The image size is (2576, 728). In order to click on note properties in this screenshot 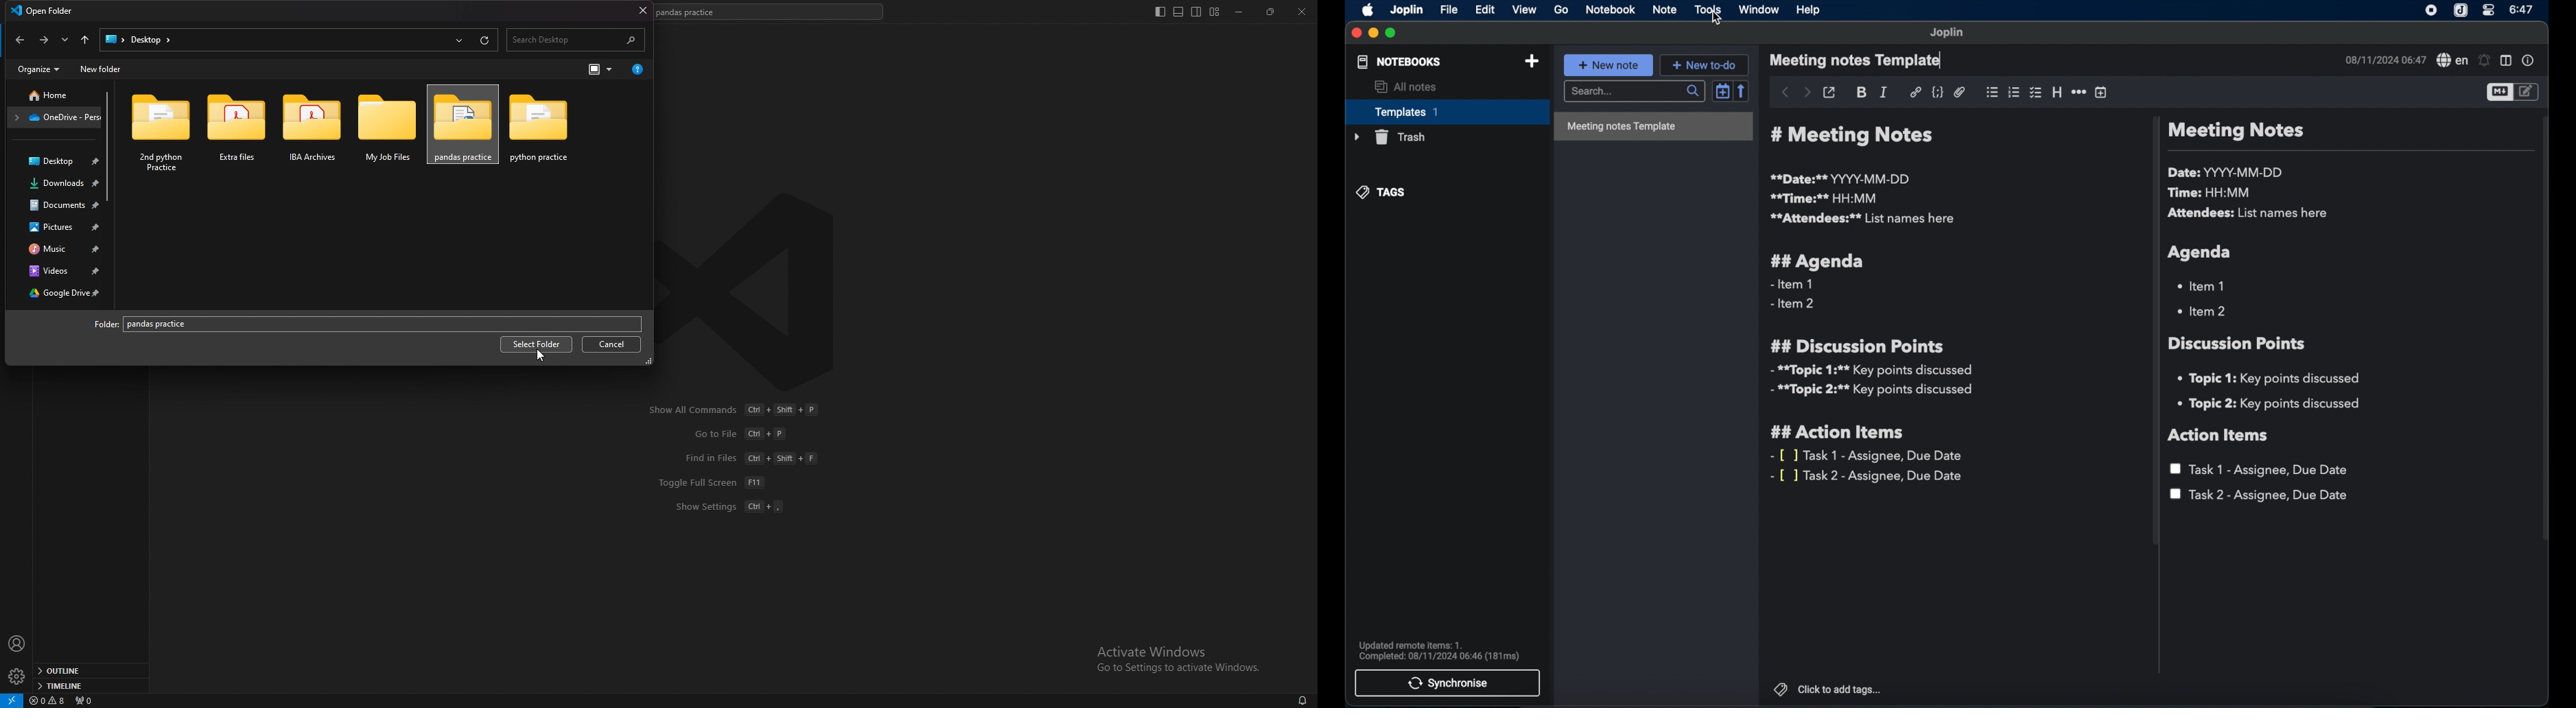, I will do `click(2530, 62)`.